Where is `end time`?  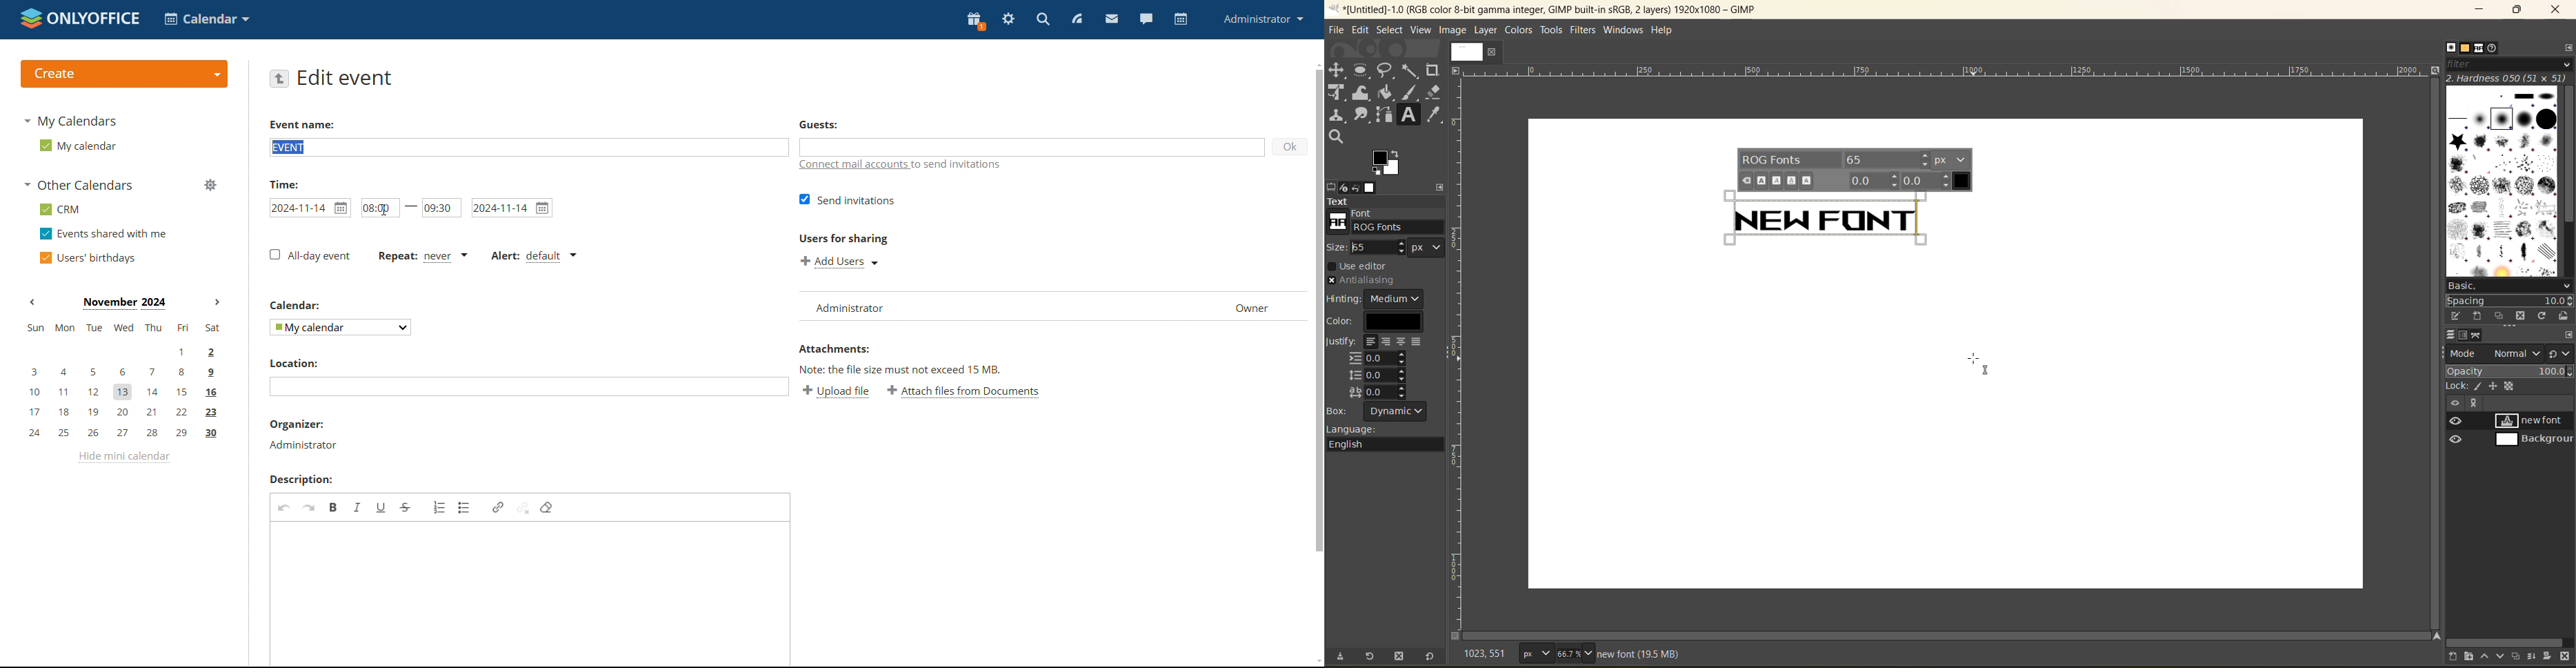 end time is located at coordinates (441, 208).